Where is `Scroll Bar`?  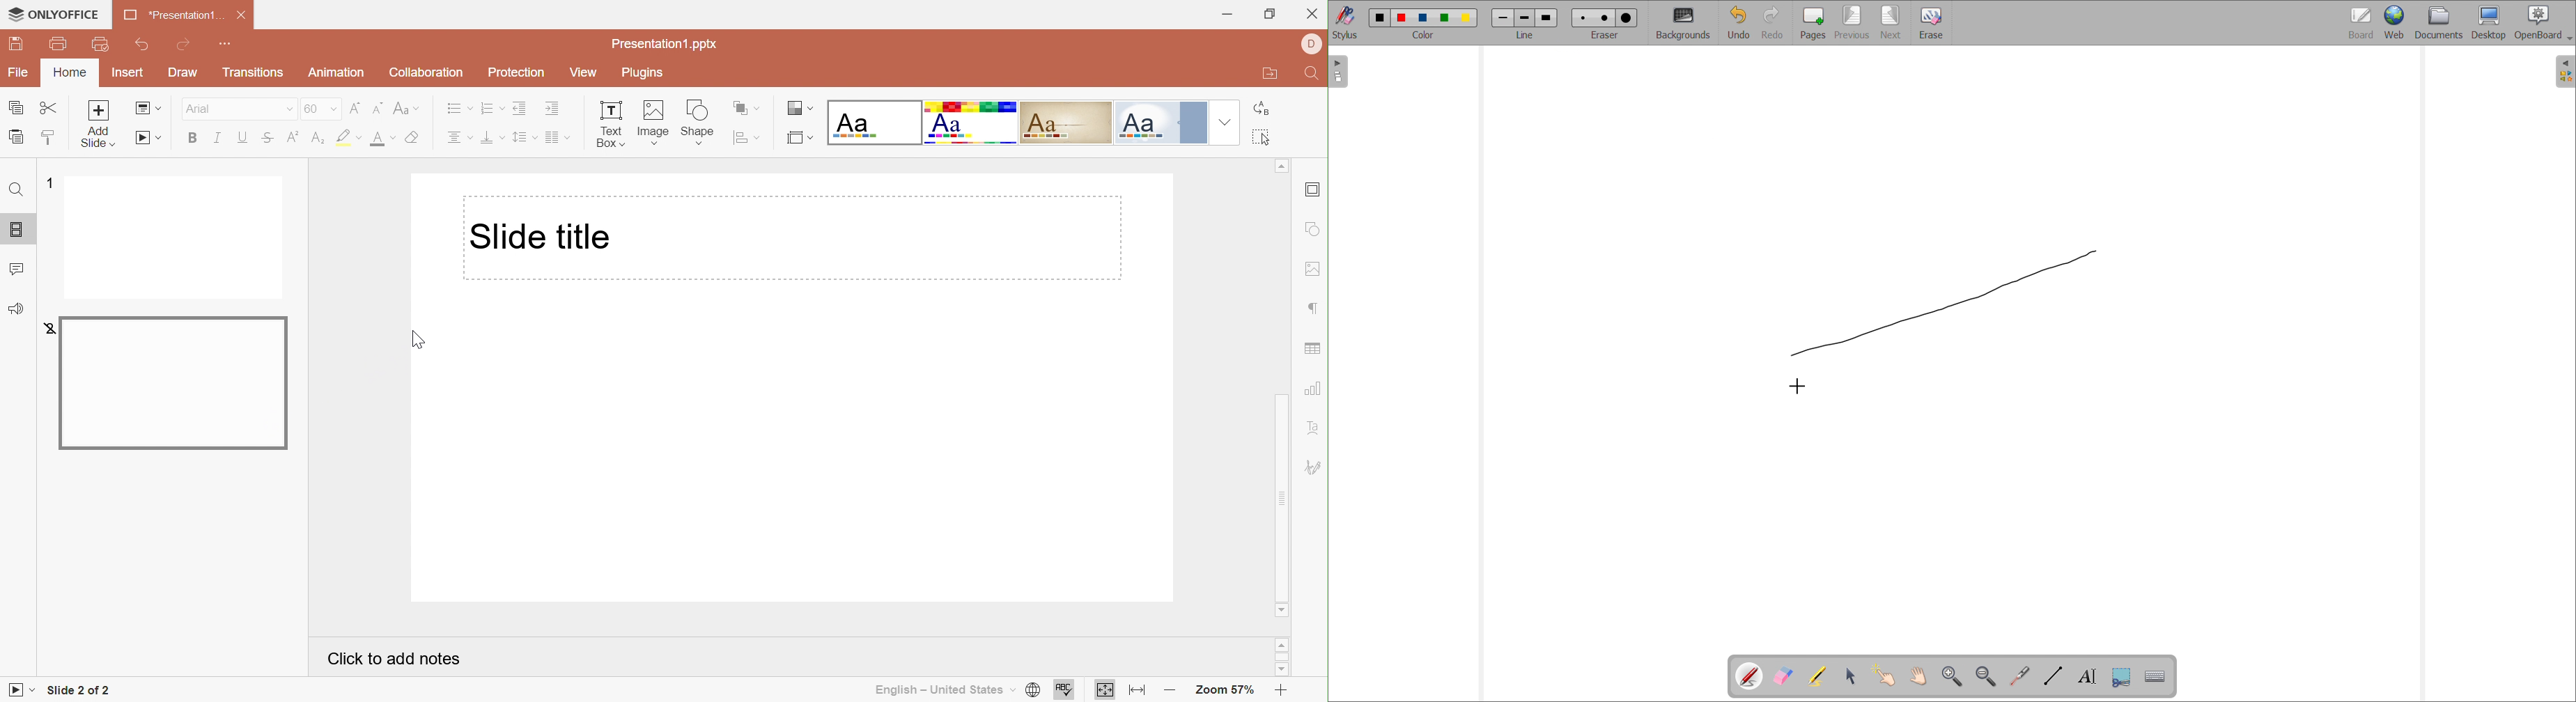
Scroll Bar is located at coordinates (1282, 279).